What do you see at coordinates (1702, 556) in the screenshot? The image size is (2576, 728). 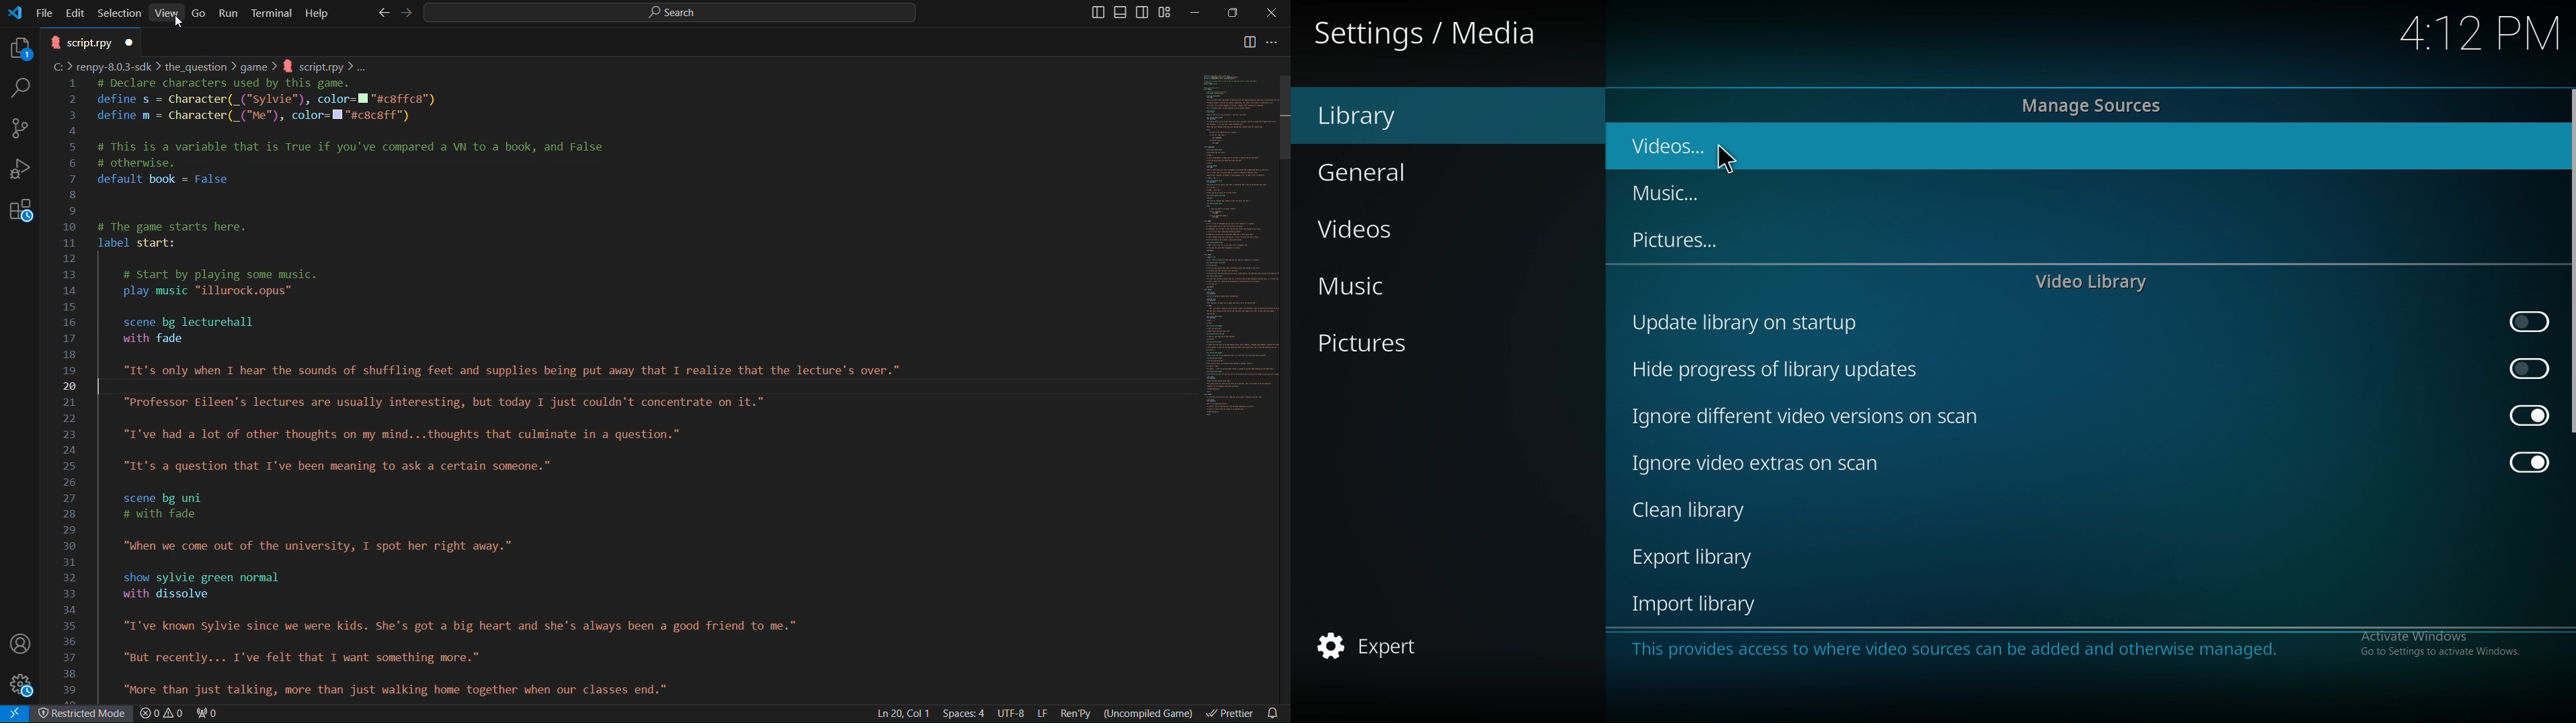 I see `export library` at bounding box center [1702, 556].